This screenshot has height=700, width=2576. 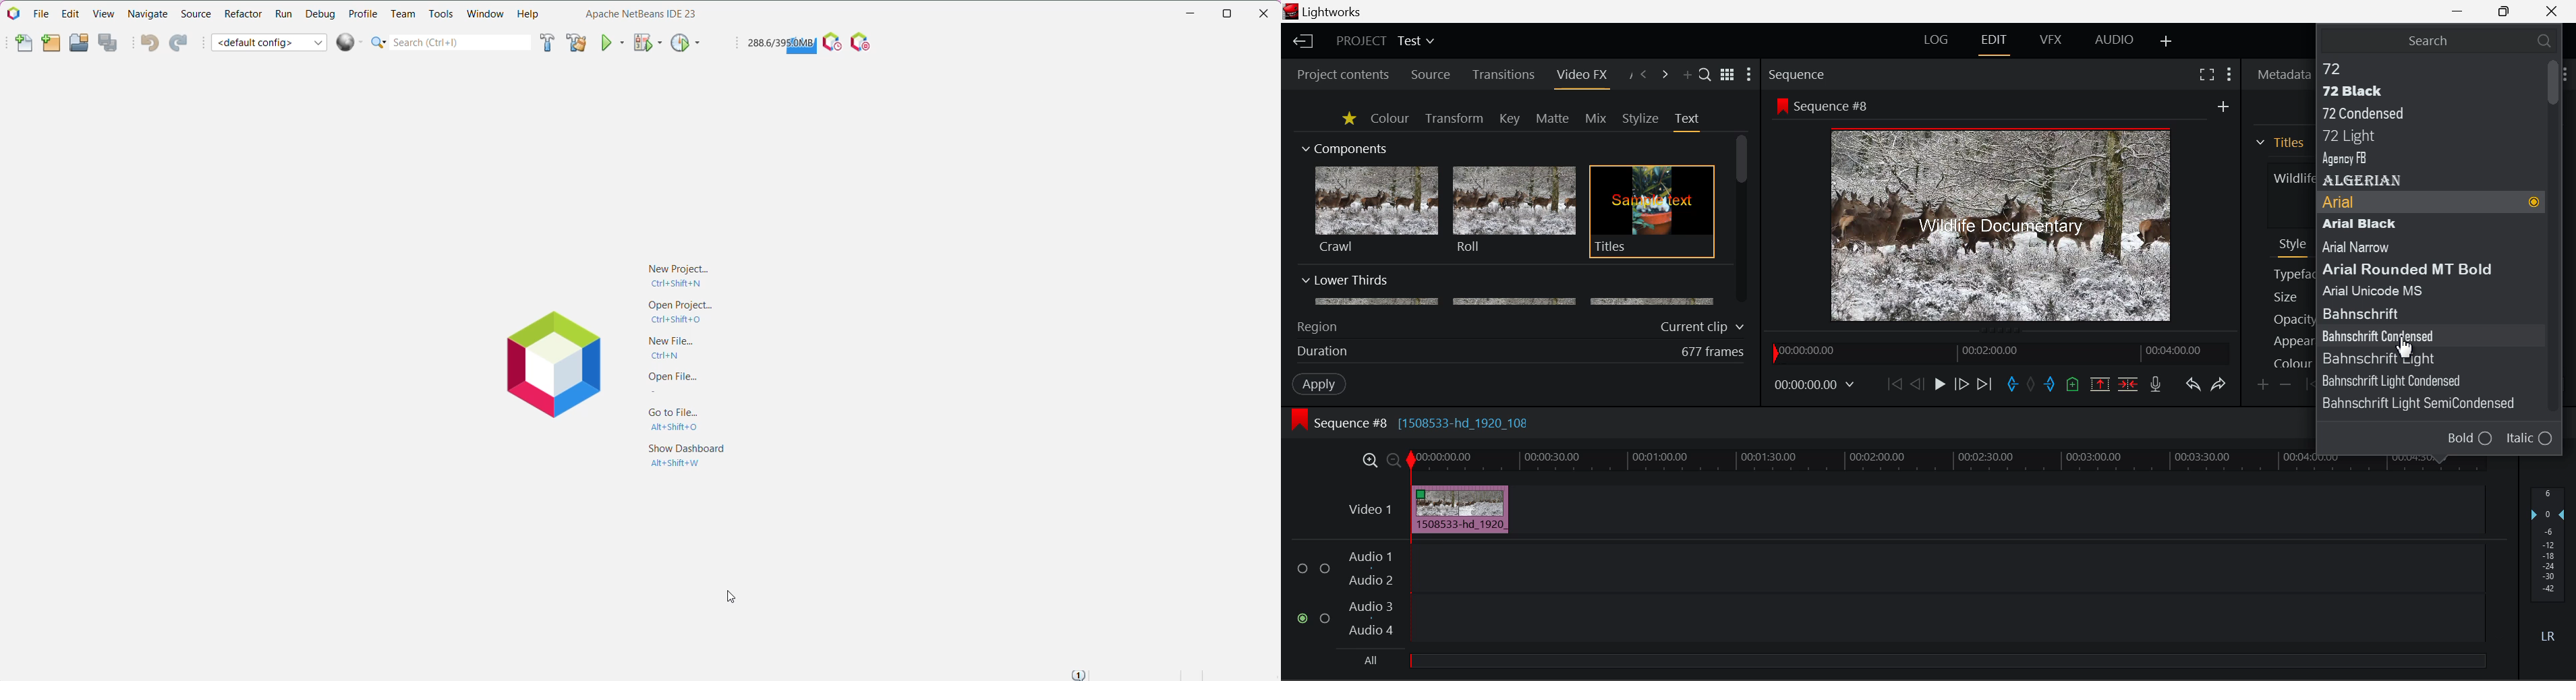 What do you see at coordinates (2156, 387) in the screenshot?
I see `Record Voiceover` at bounding box center [2156, 387].